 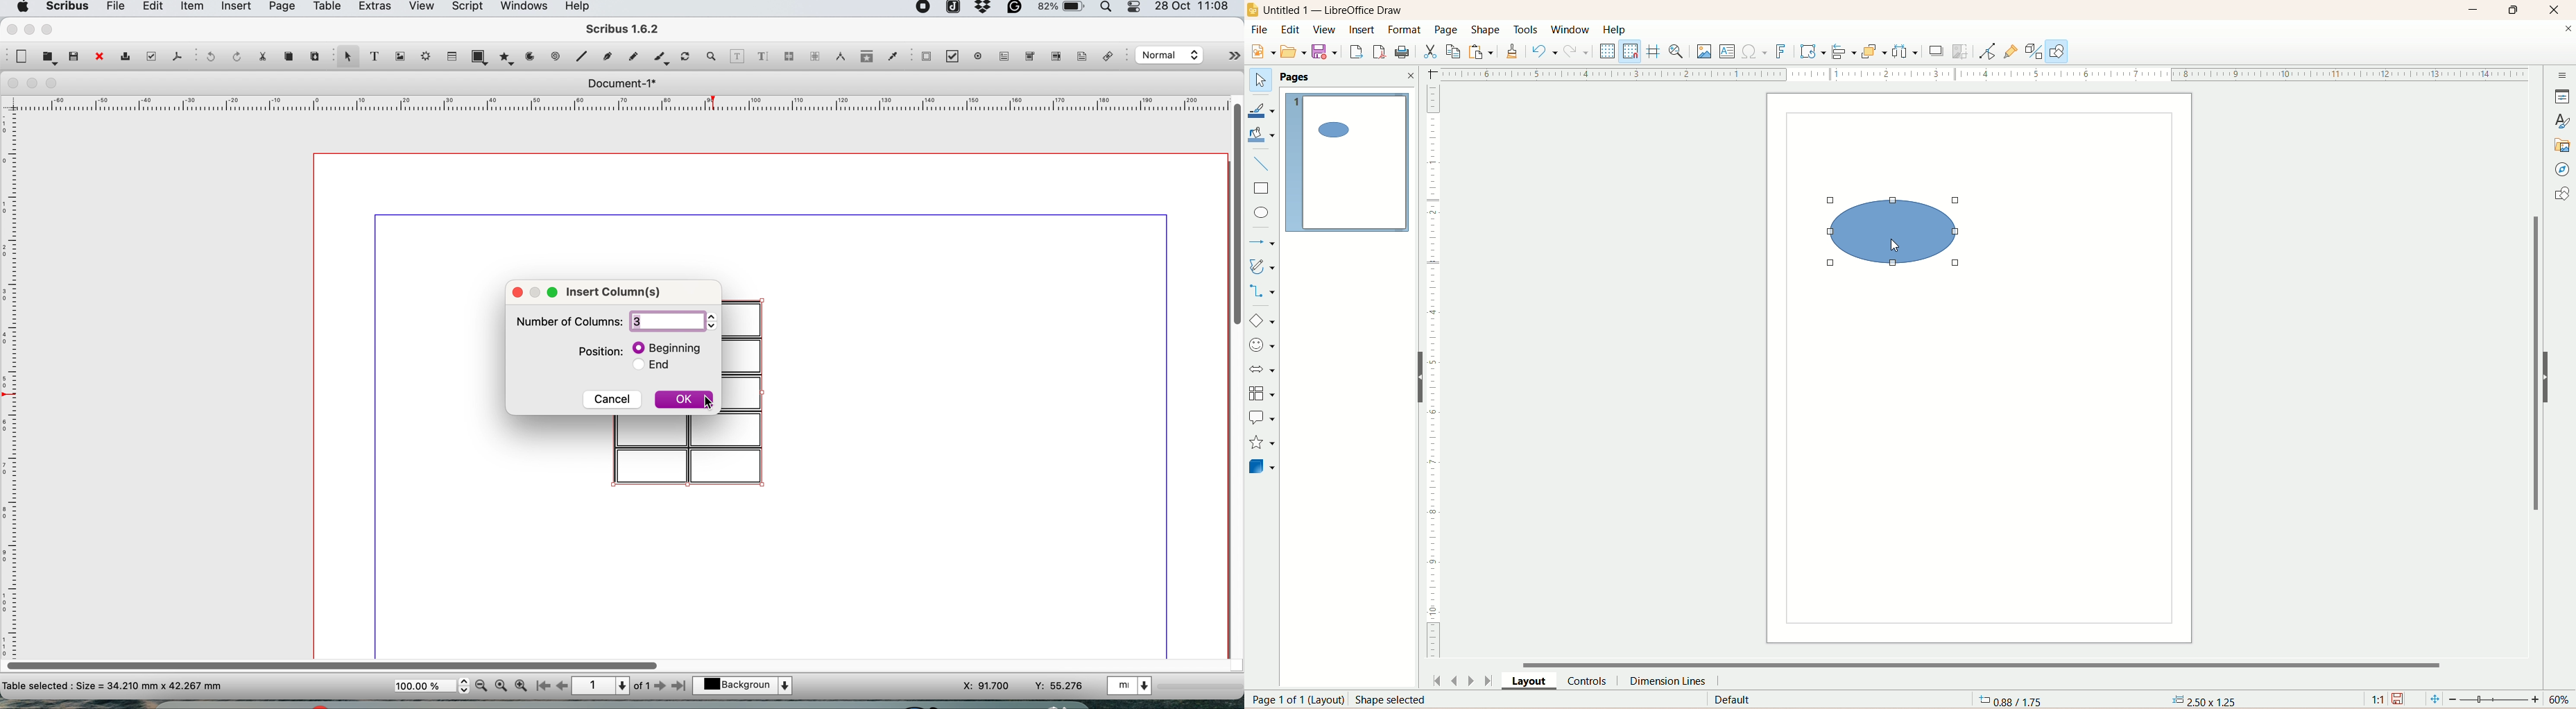 What do you see at coordinates (55, 83) in the screenshot?
I see `maximise` at bounding box center [55, 83].